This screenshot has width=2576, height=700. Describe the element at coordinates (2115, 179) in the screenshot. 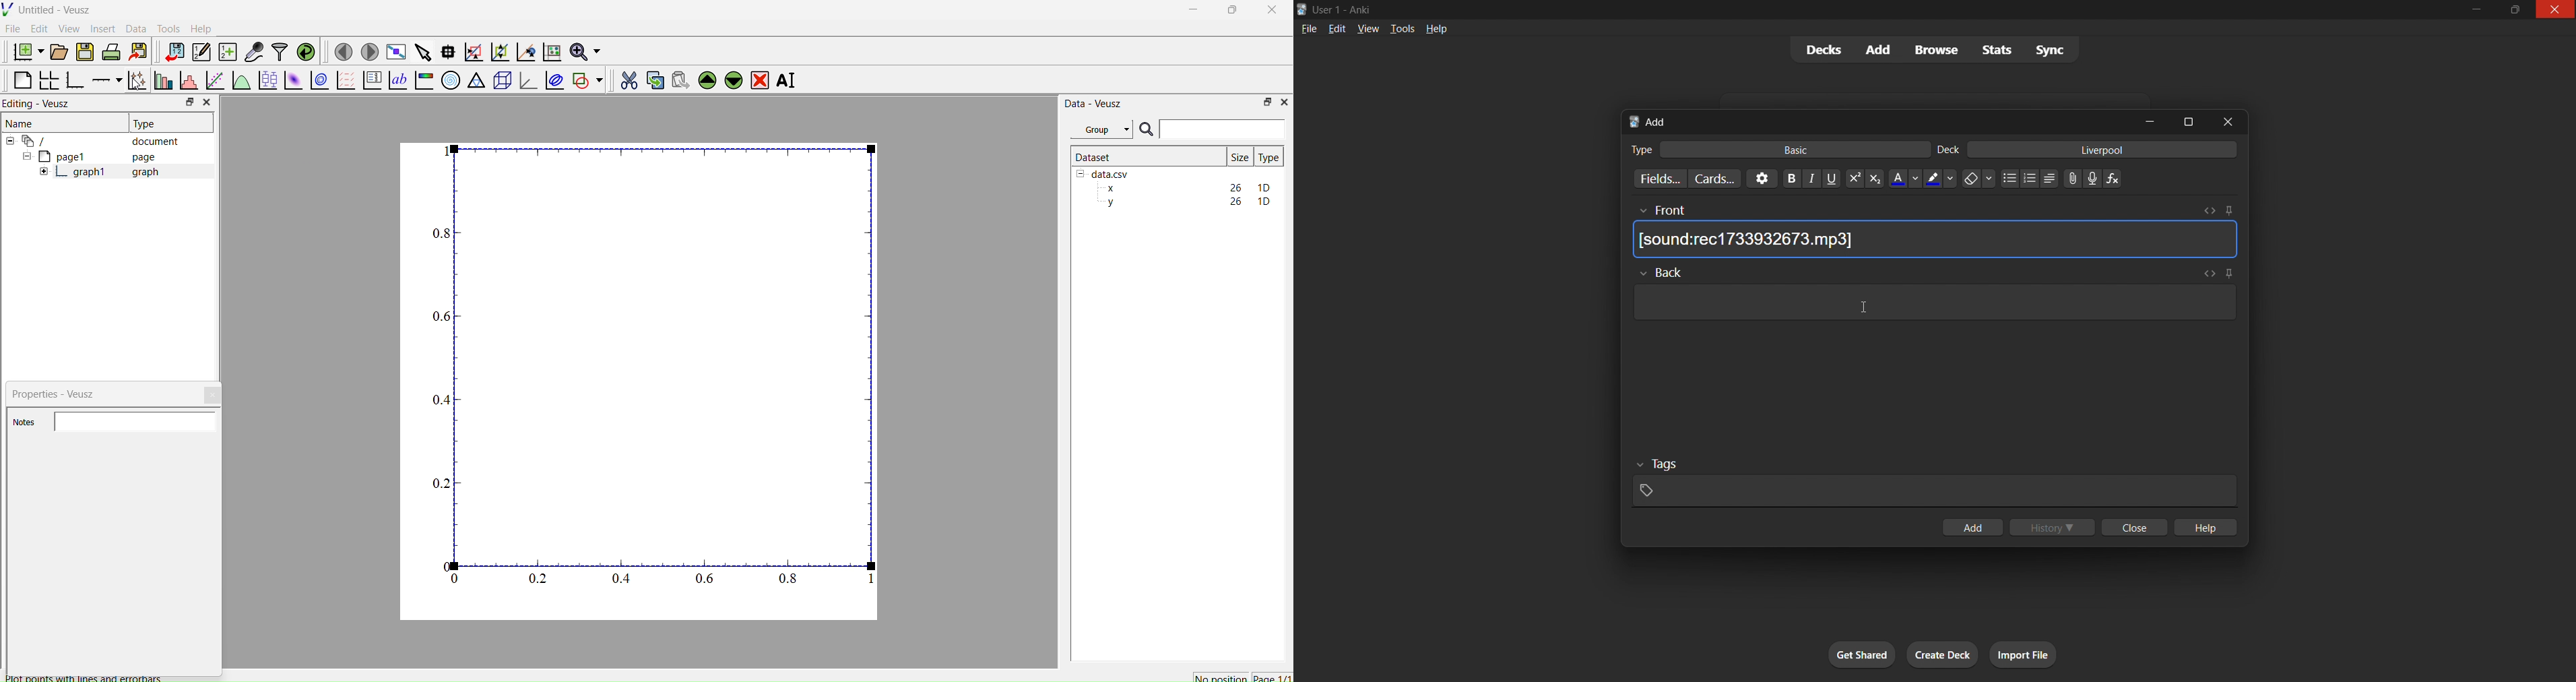

I see `equation` at that location.